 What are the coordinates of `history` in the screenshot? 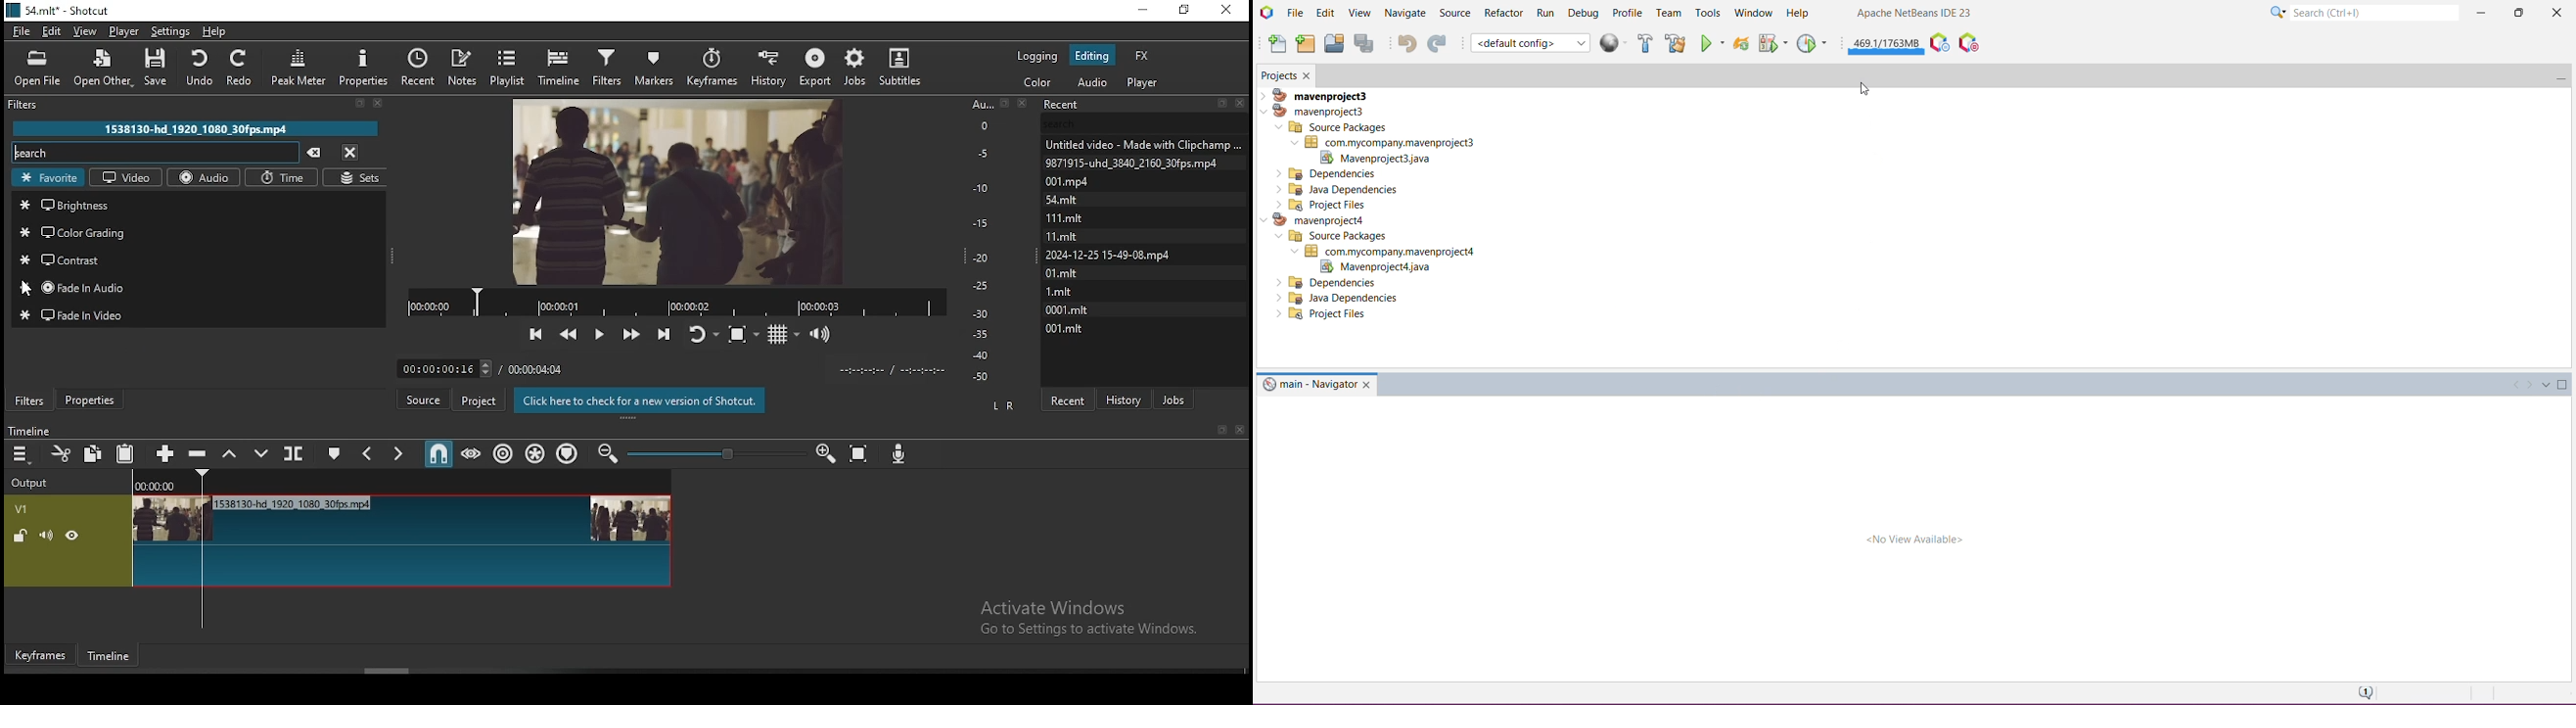 It's located at (1126, 394).